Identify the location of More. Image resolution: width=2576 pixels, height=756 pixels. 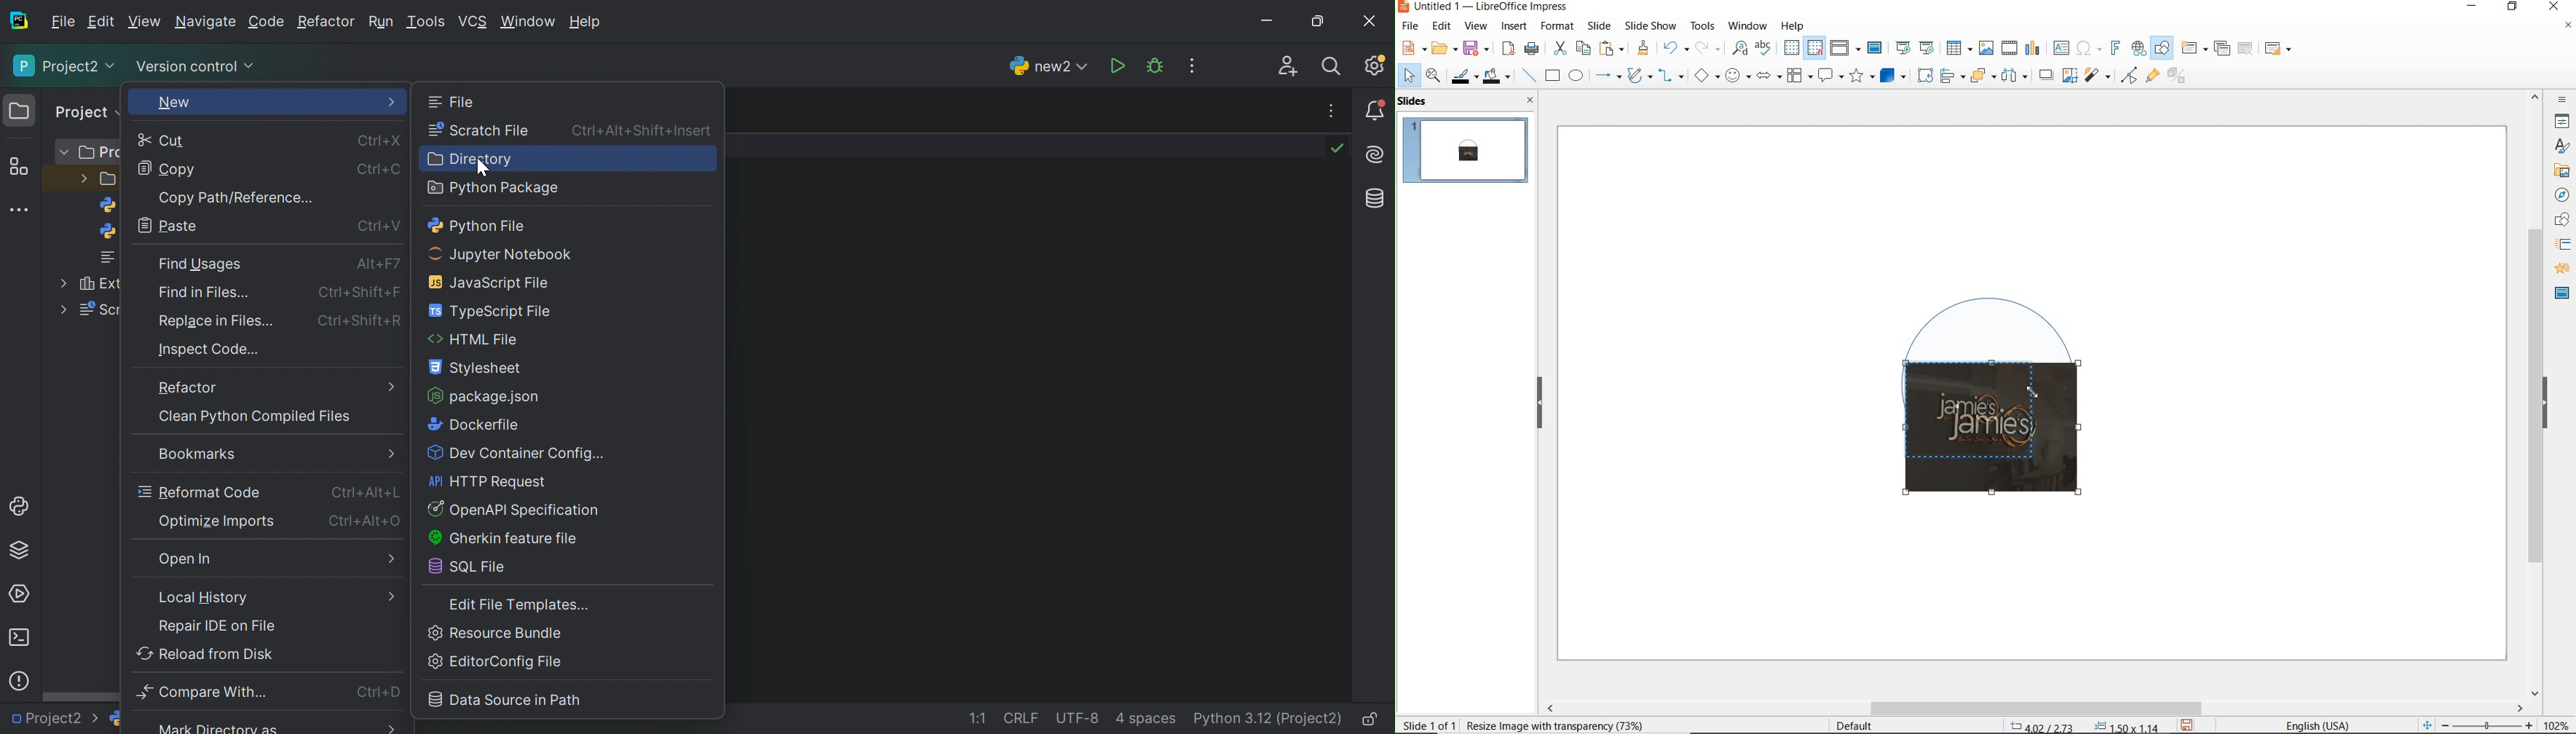
(392, 103).